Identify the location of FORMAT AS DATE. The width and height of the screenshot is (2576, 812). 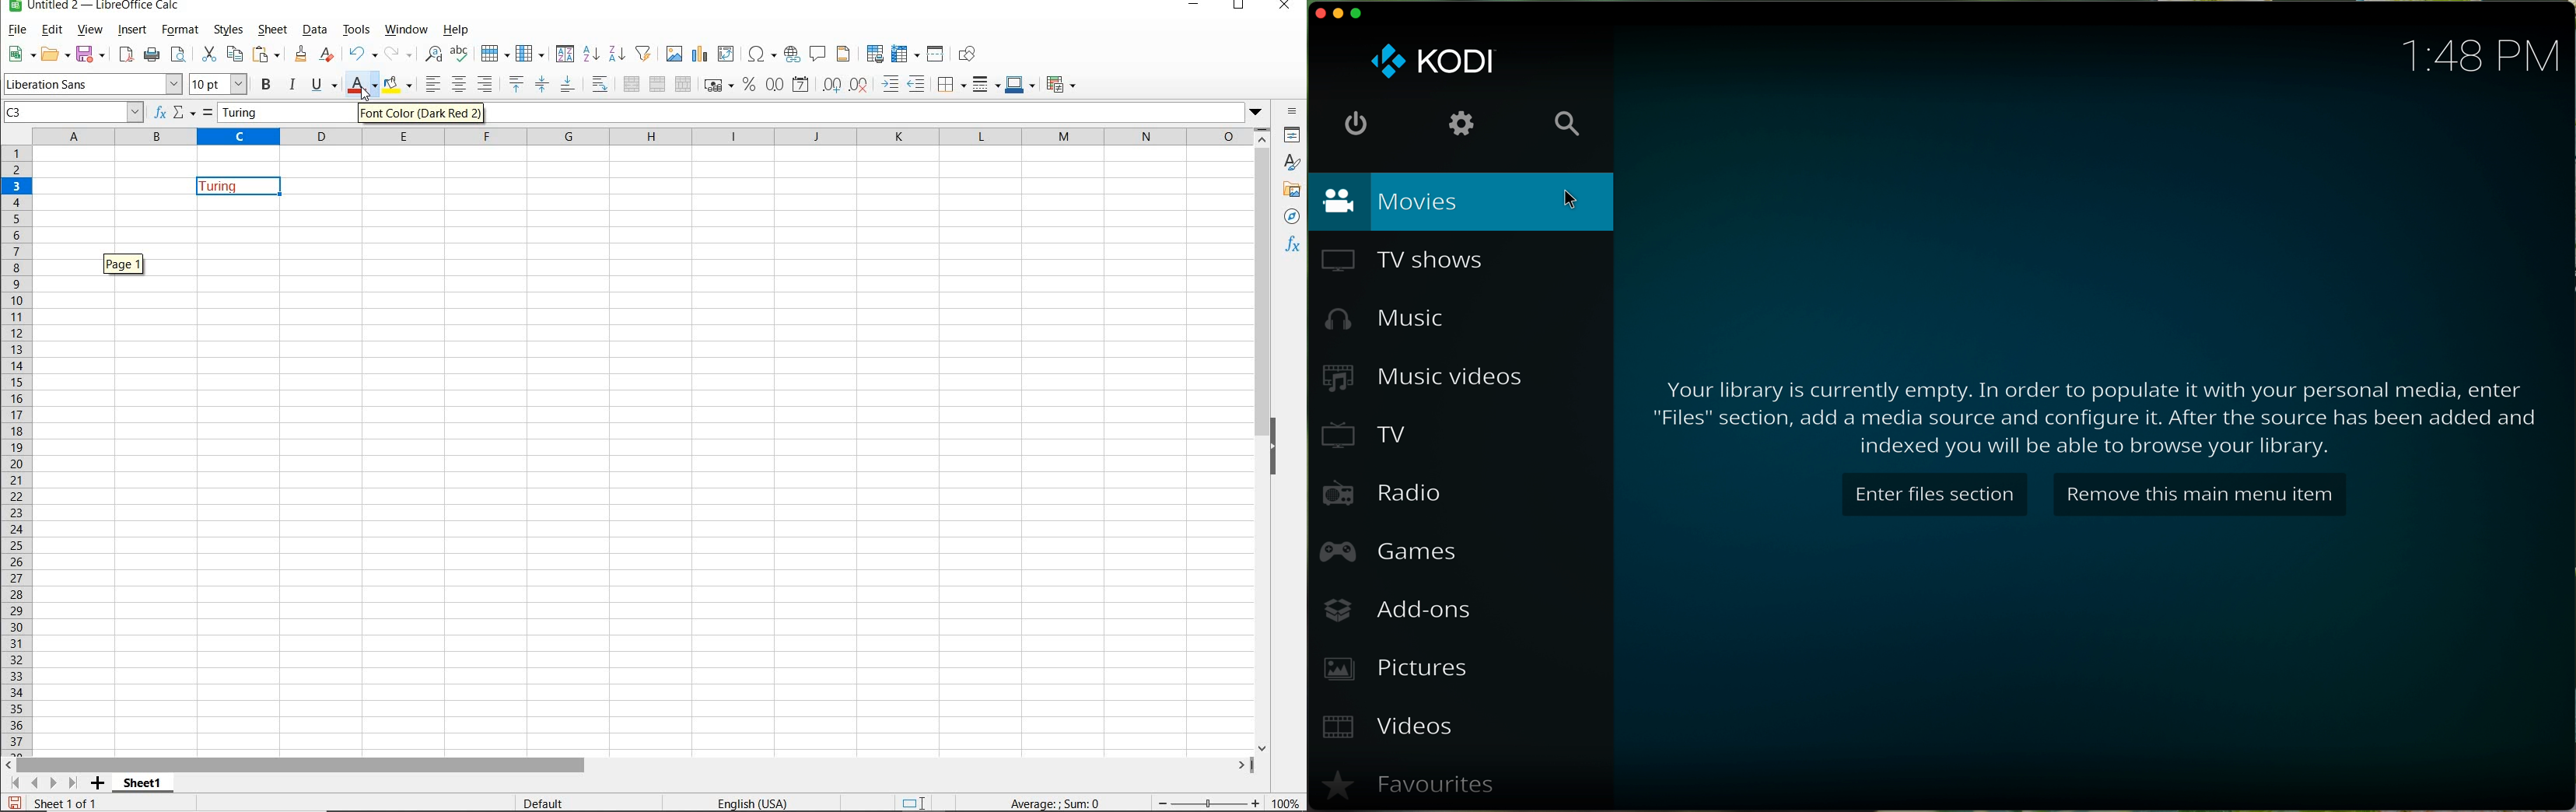
(801, 83).